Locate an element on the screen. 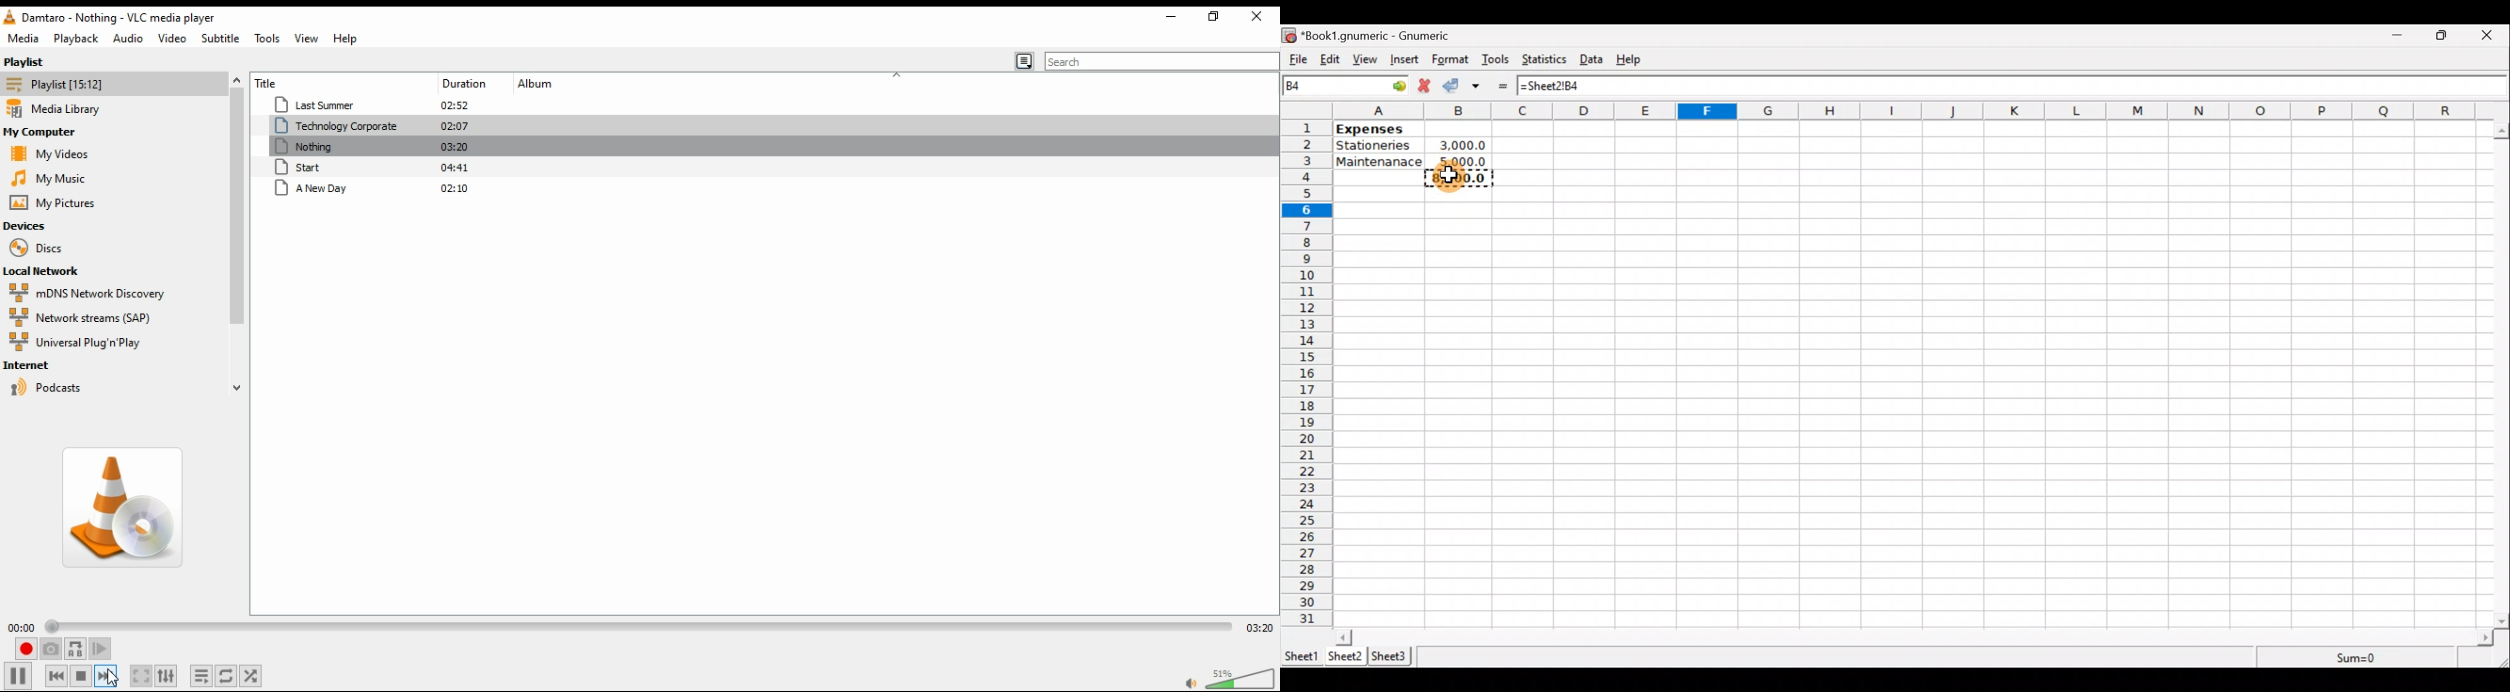 The image size is (2520, 700). duration is located at coordinates (474, 82).